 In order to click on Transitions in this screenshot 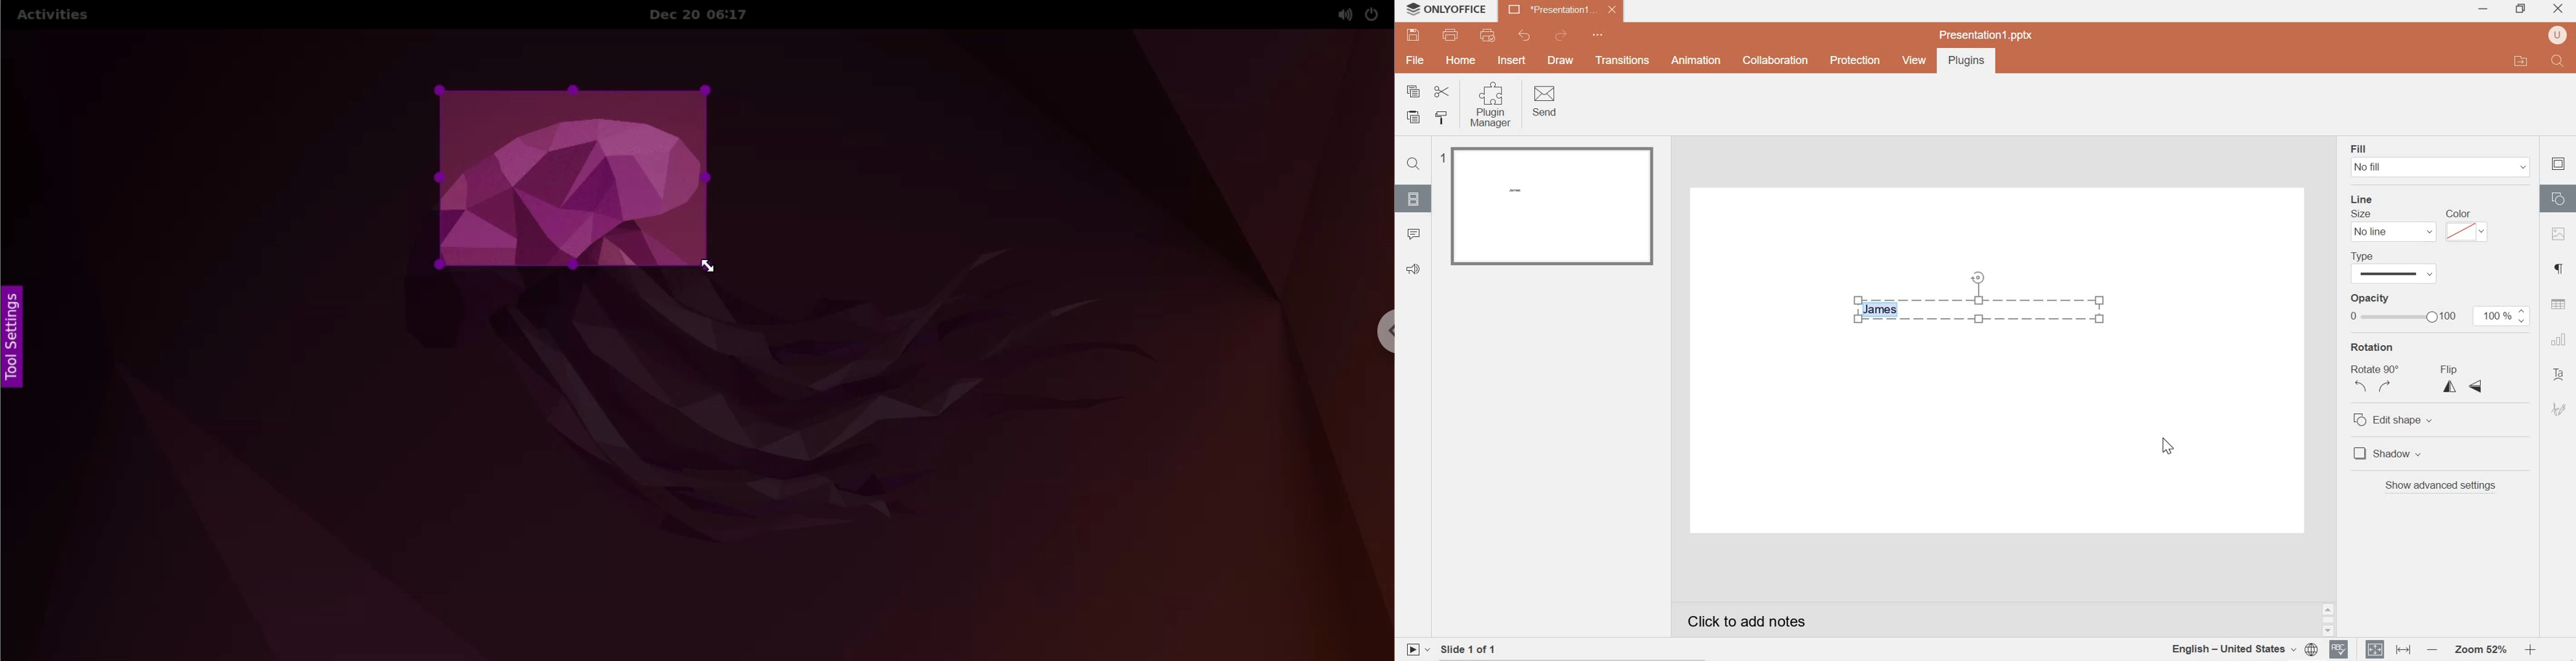, I will do `click(1623, 61)`.